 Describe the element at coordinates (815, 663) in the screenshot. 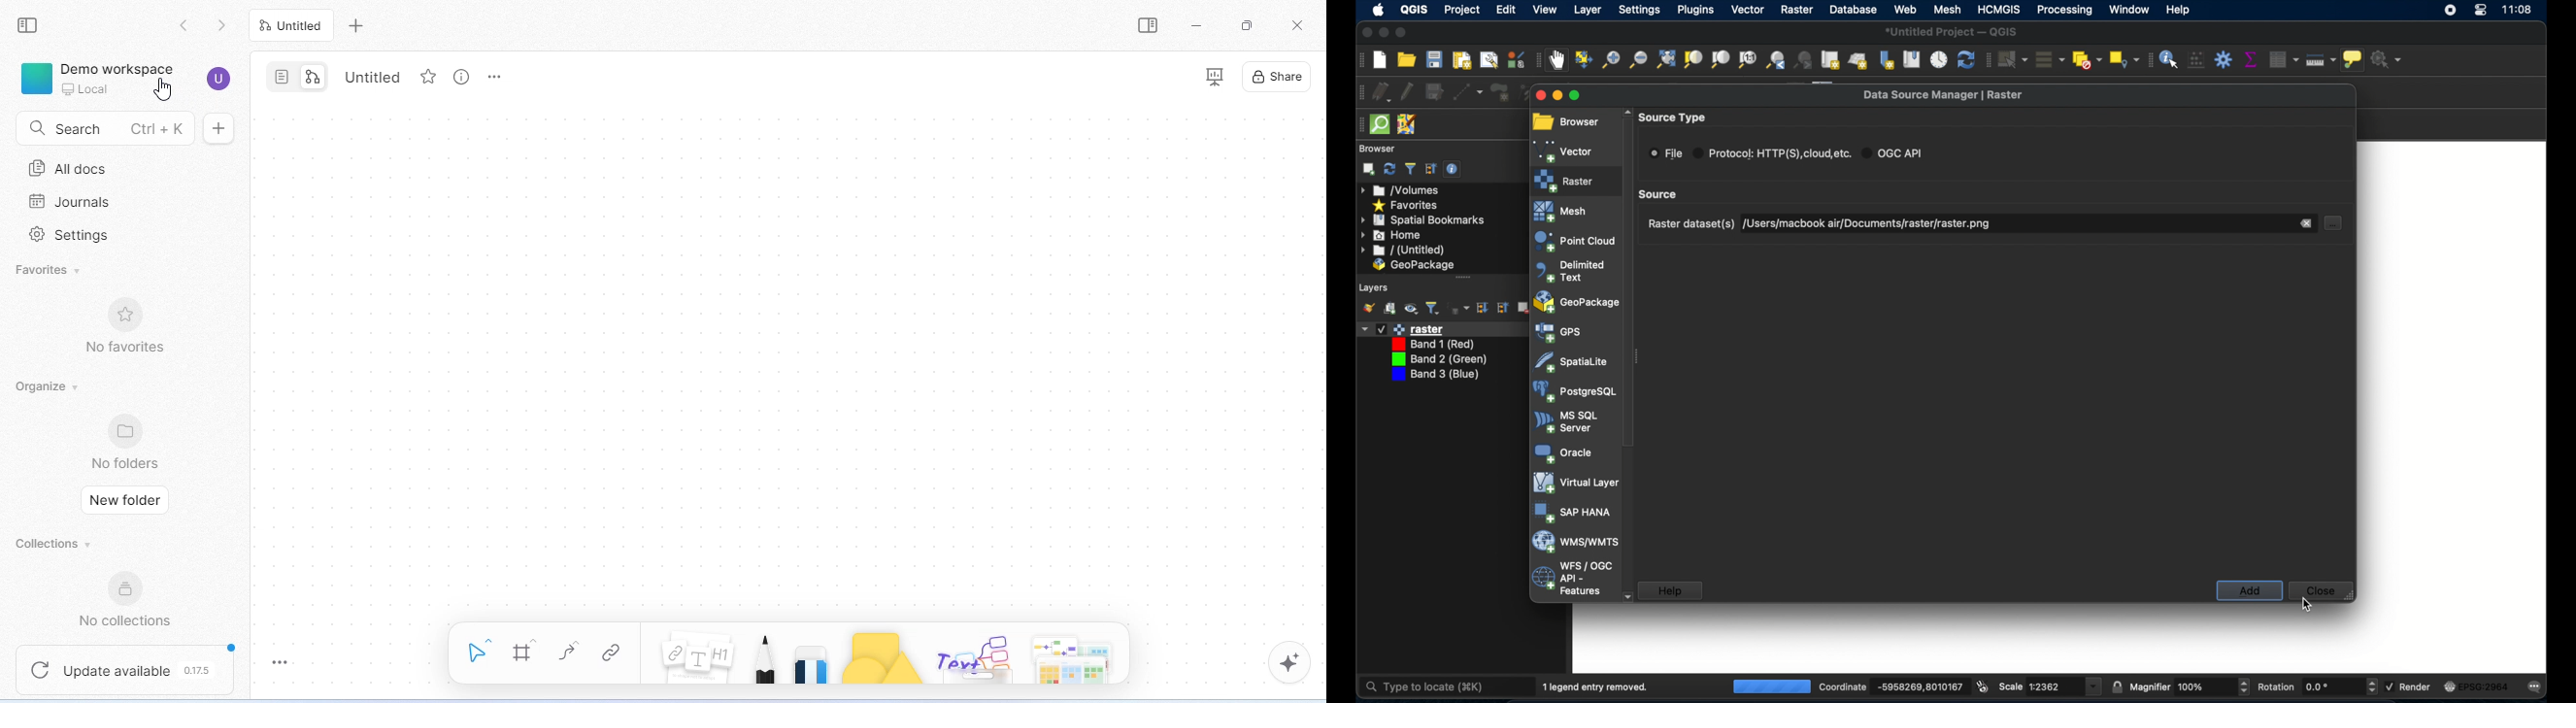

I see `eraser` at that location.